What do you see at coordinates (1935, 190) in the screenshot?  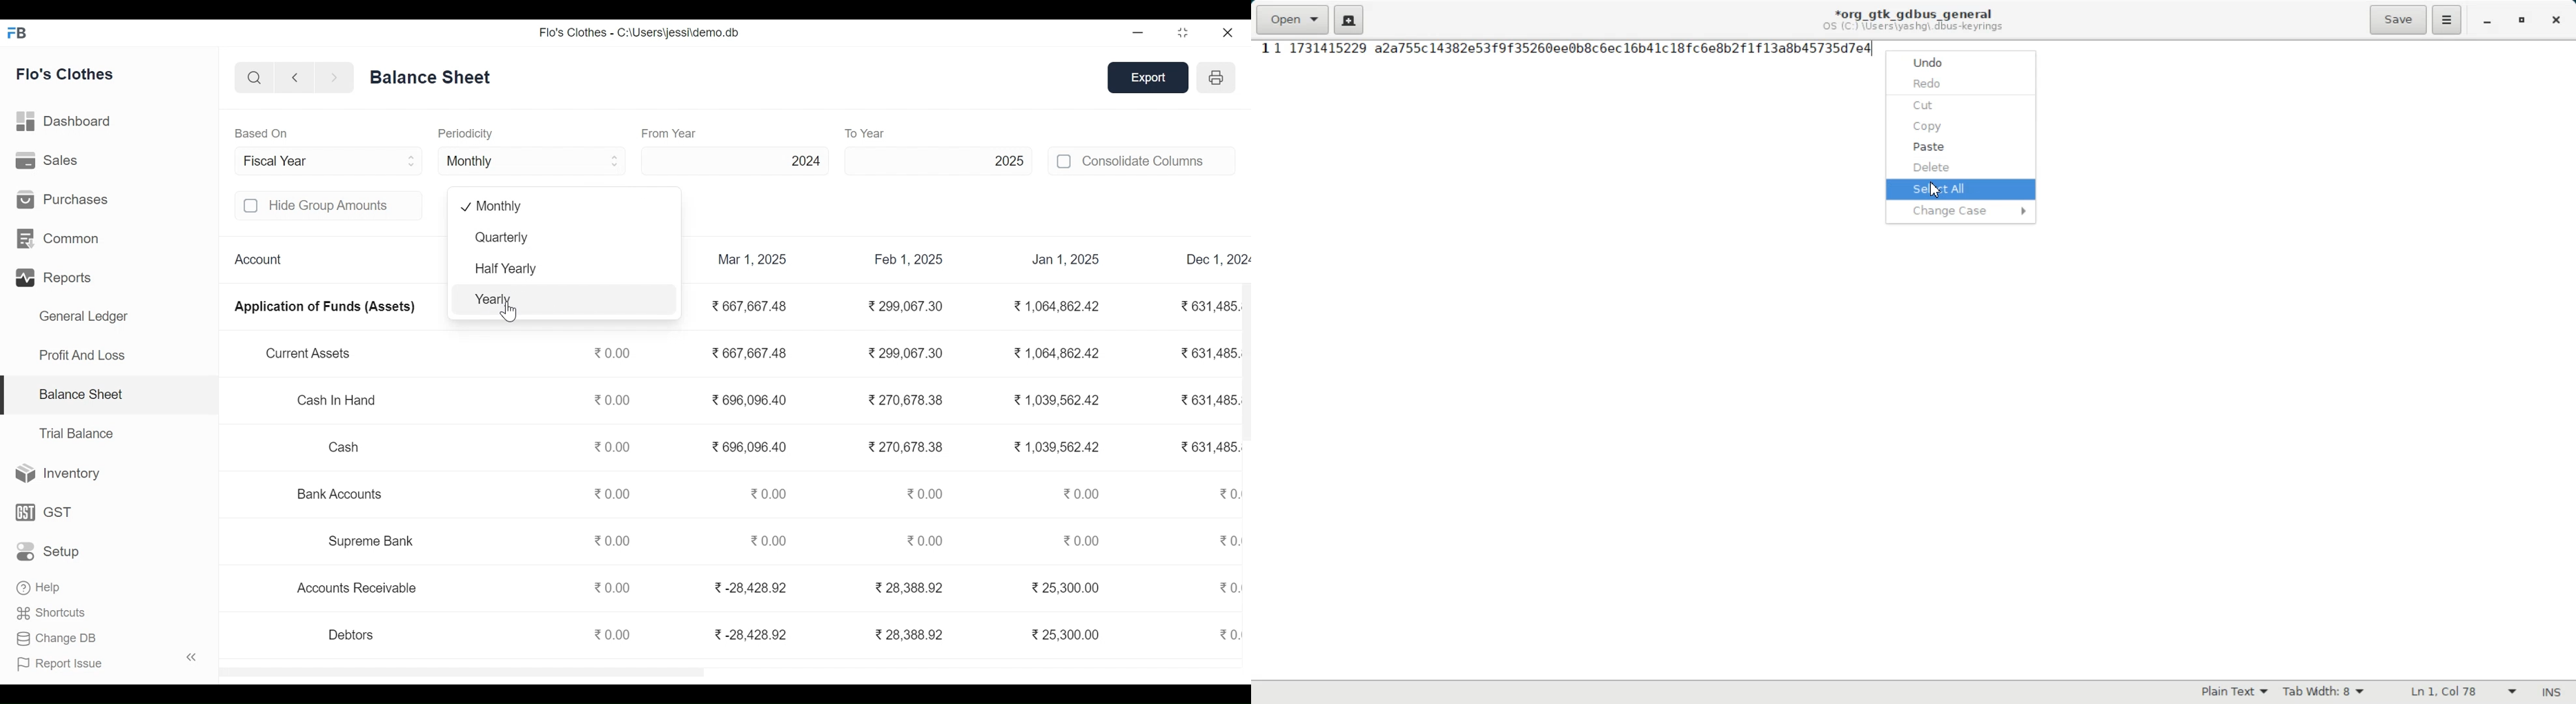 I see `Cursor` at bounding box center [1935, 190].